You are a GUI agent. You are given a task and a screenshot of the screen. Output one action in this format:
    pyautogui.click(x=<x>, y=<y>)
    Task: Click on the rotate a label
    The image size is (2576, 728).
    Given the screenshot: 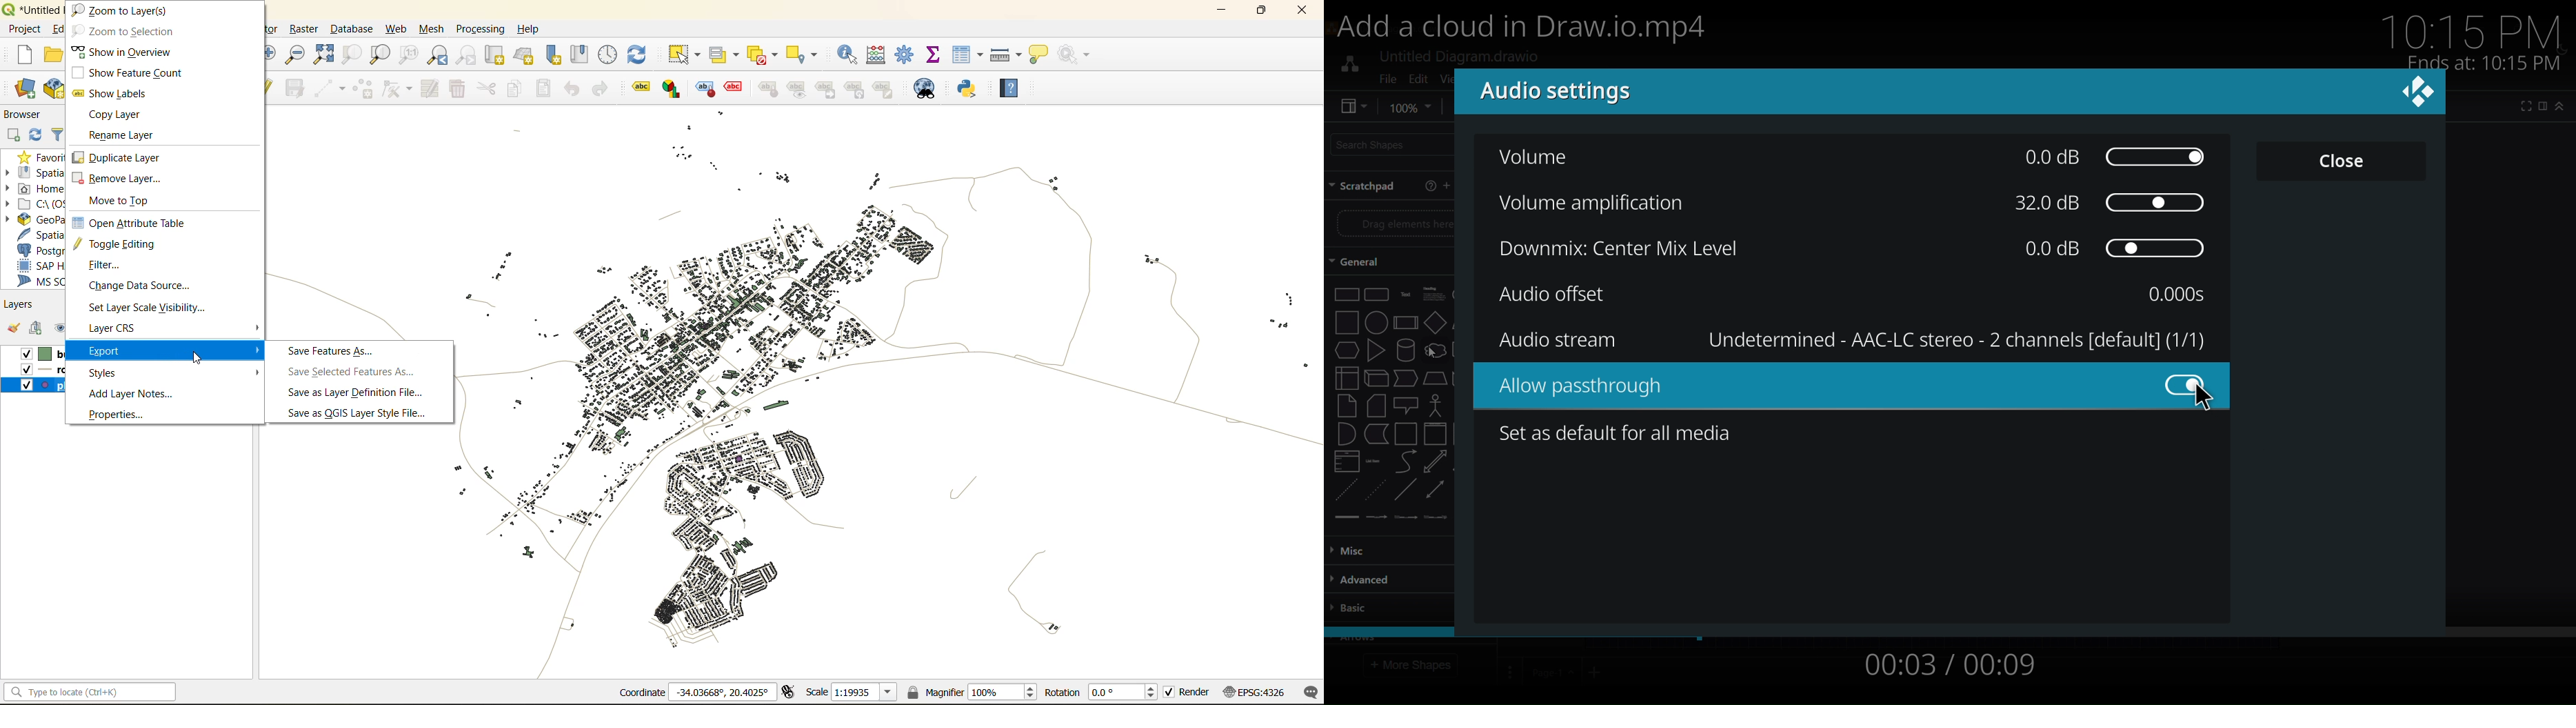 What is the action you would take?
    pyautogui.click(x=859, y=90)
    